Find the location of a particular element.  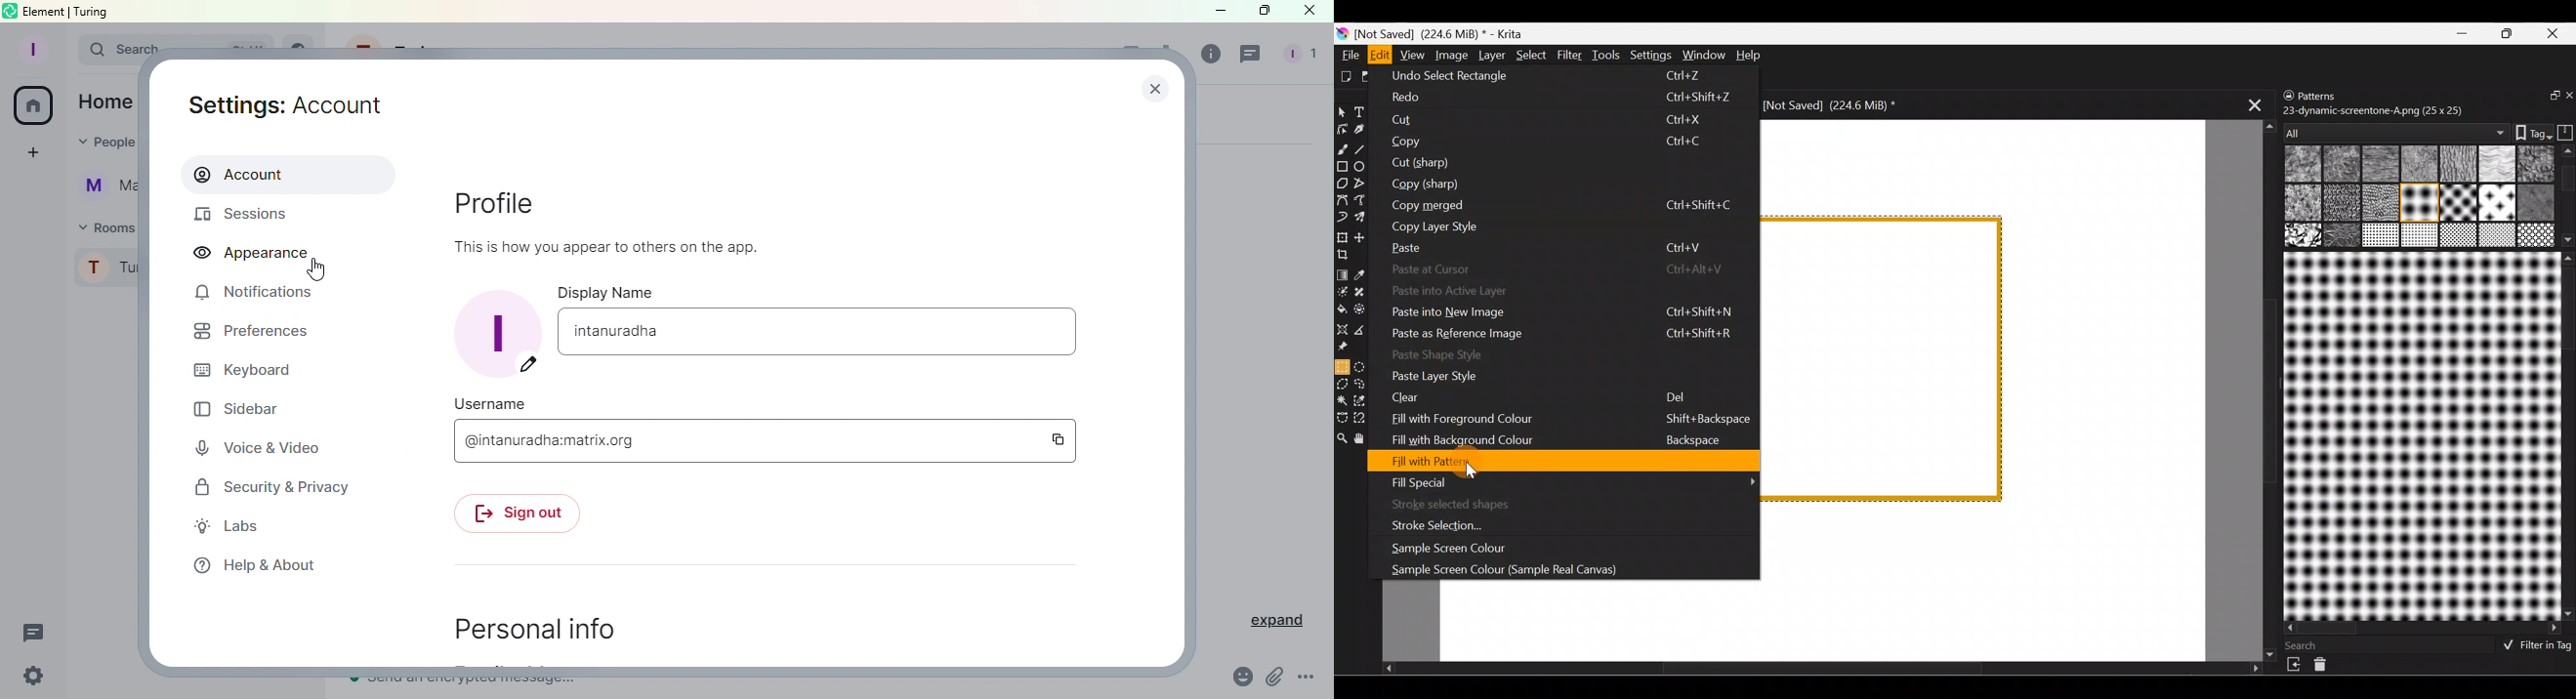

Not Saved] (224.6 MiB) * is located at coordinates (1843, 105).